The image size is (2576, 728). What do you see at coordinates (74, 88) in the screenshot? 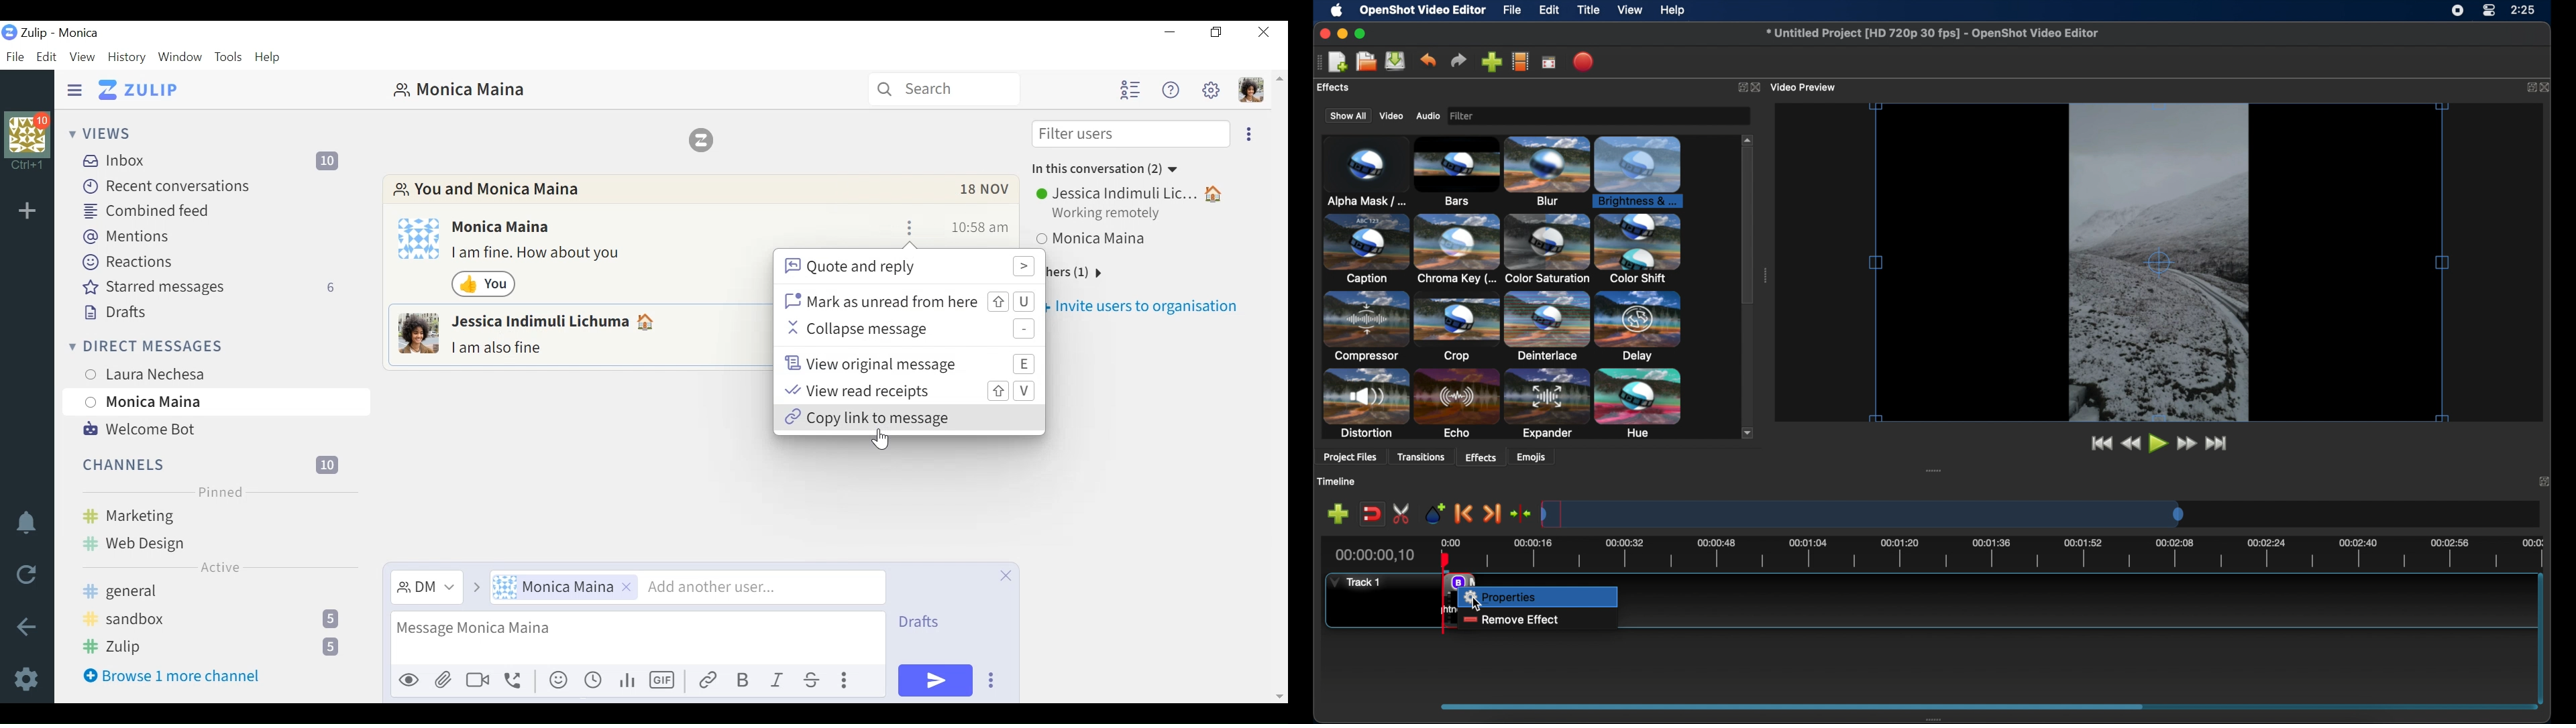
I see `Hide Sidebar` at bounding box center [74, 88].